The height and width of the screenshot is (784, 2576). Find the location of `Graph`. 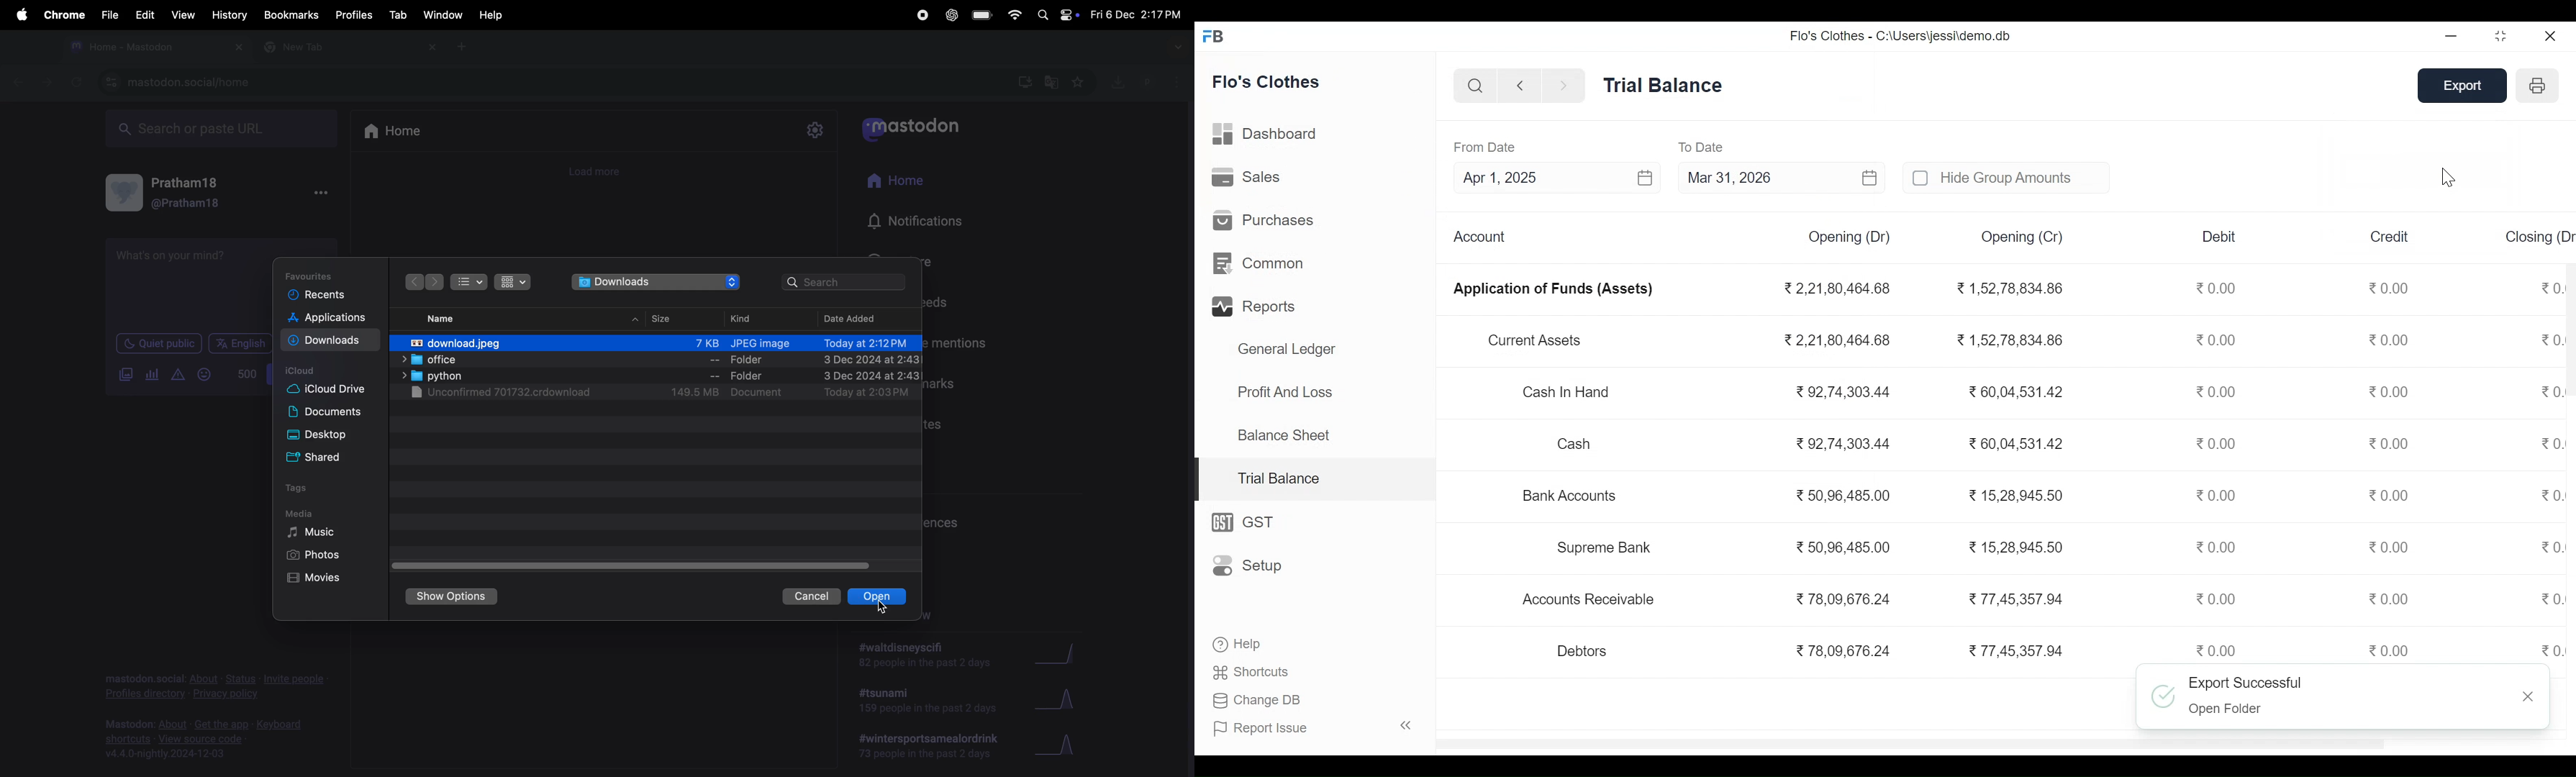

Graph is located at coordinates (1070, 653).